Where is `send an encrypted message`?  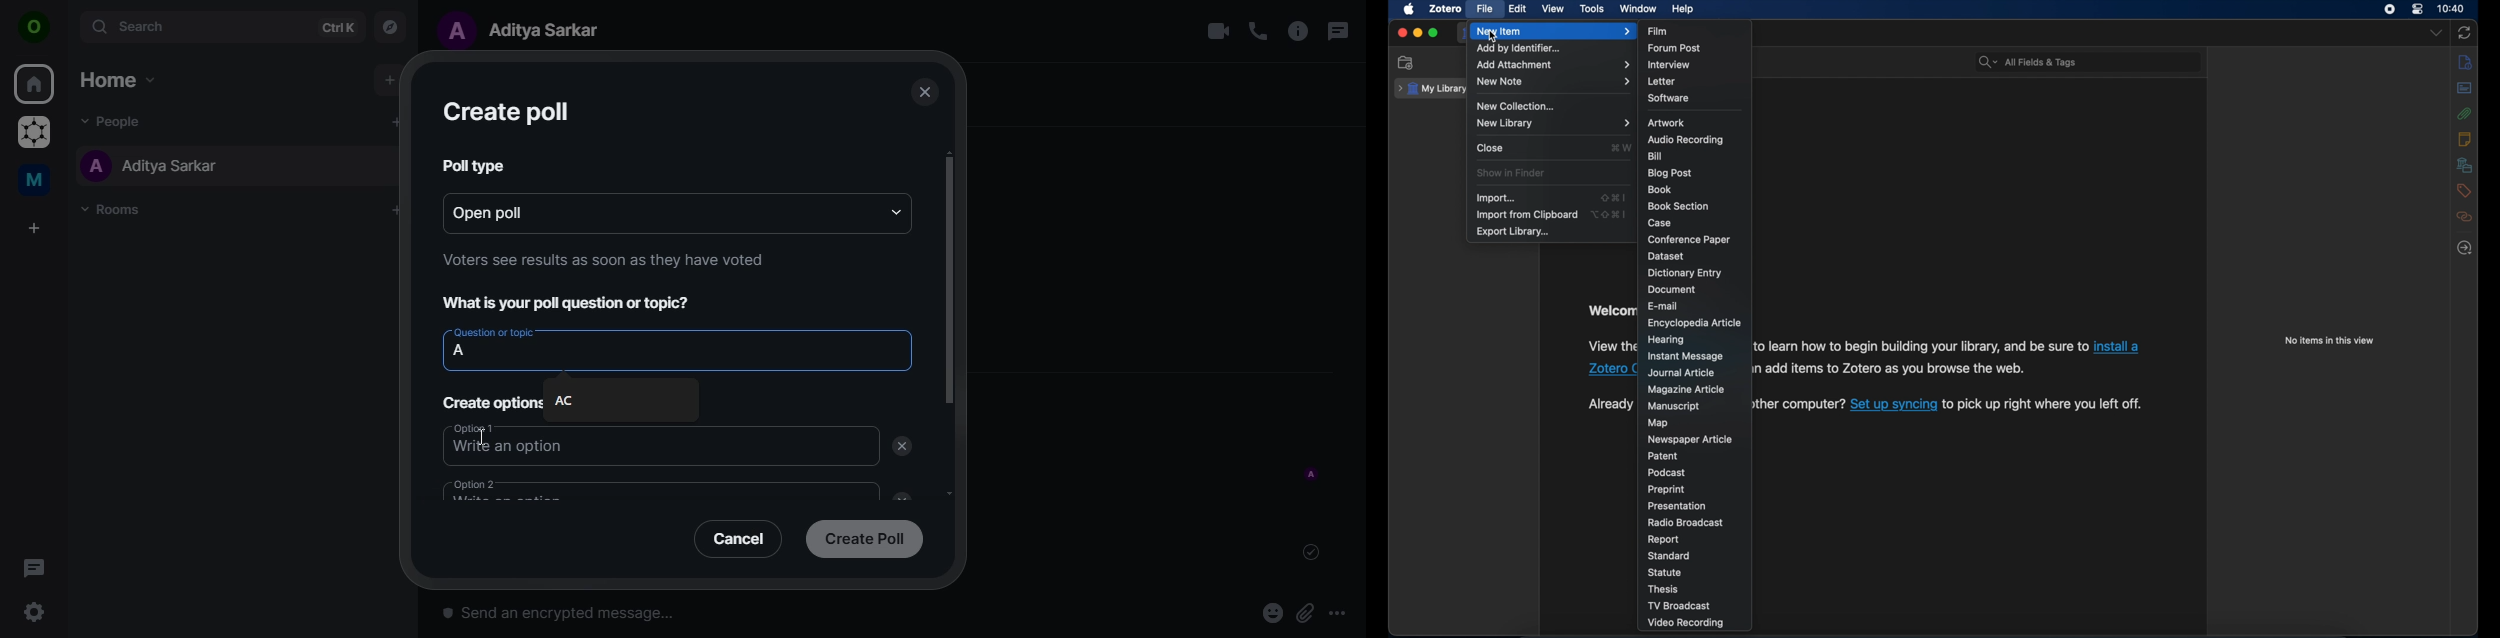
send an encrypted message is located at coordinates (669, 619).